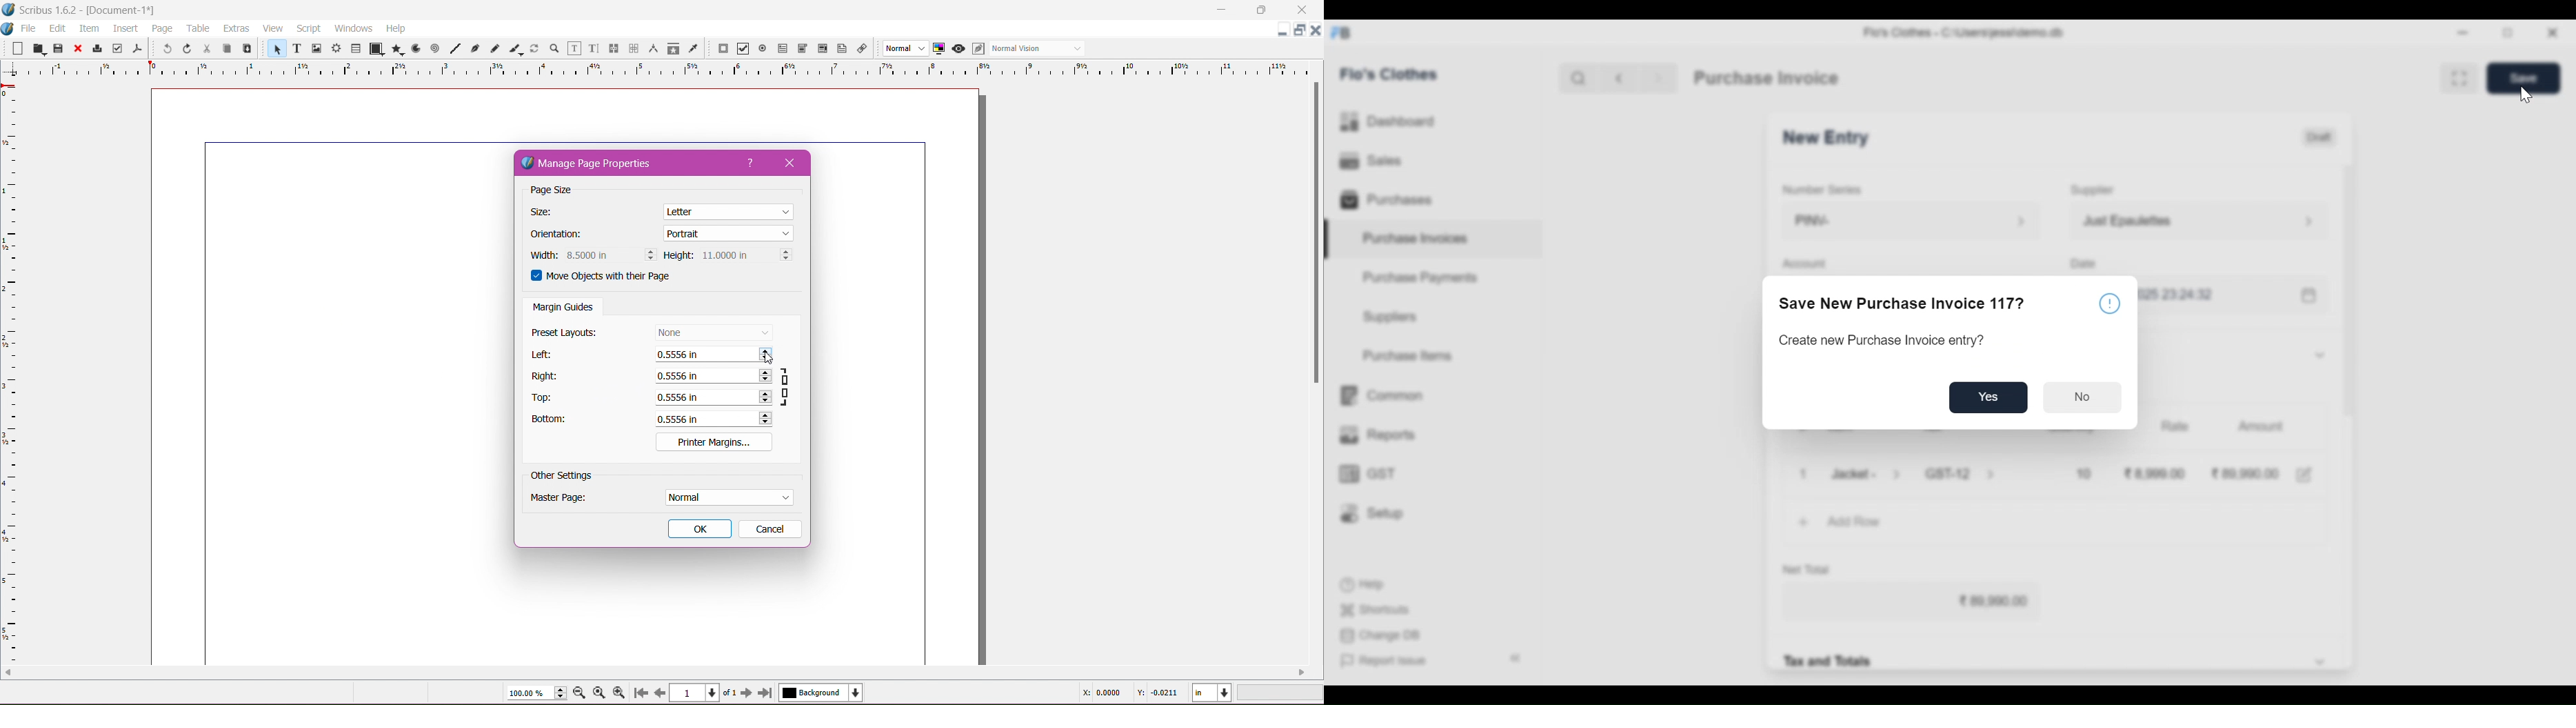 The height and width of the screenshot is (728, 2576). I want to click on OK, so click(700, 529).